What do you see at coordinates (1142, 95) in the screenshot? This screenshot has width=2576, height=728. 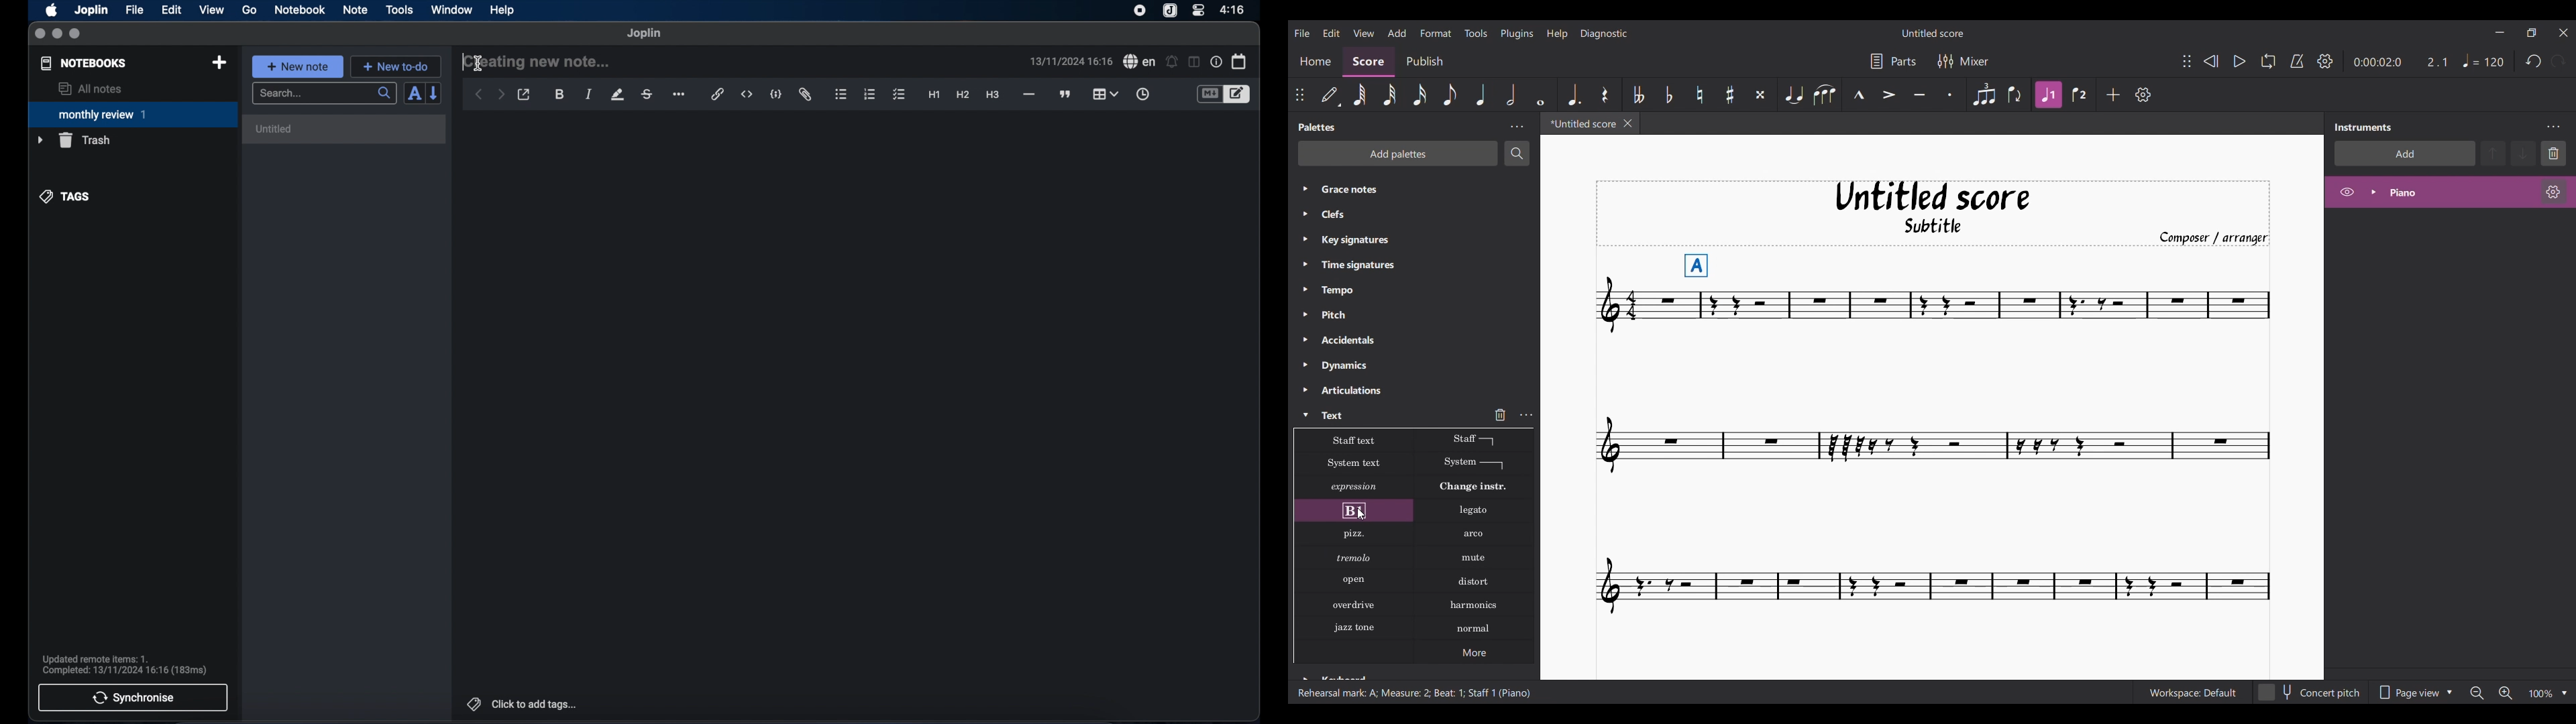 I see `insert time` at bounding box center [1142, 95].